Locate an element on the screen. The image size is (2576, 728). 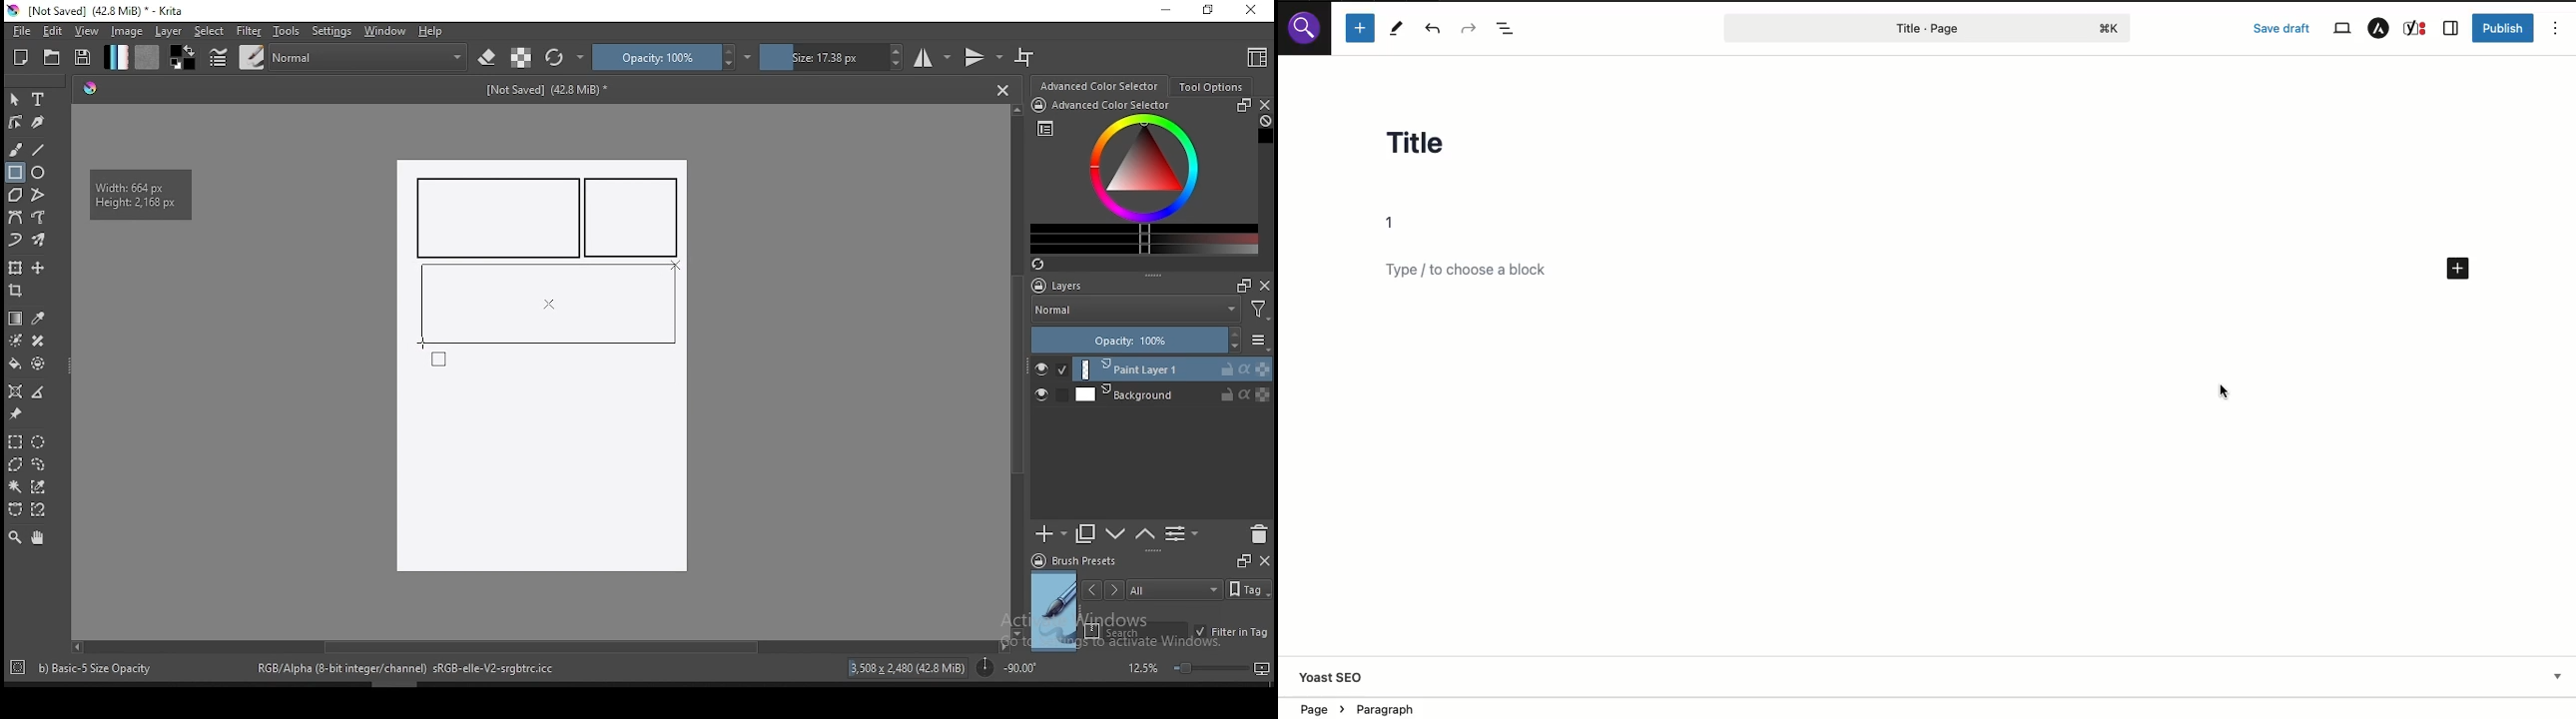
edit shapes tool is located at coordinates (15, 121).